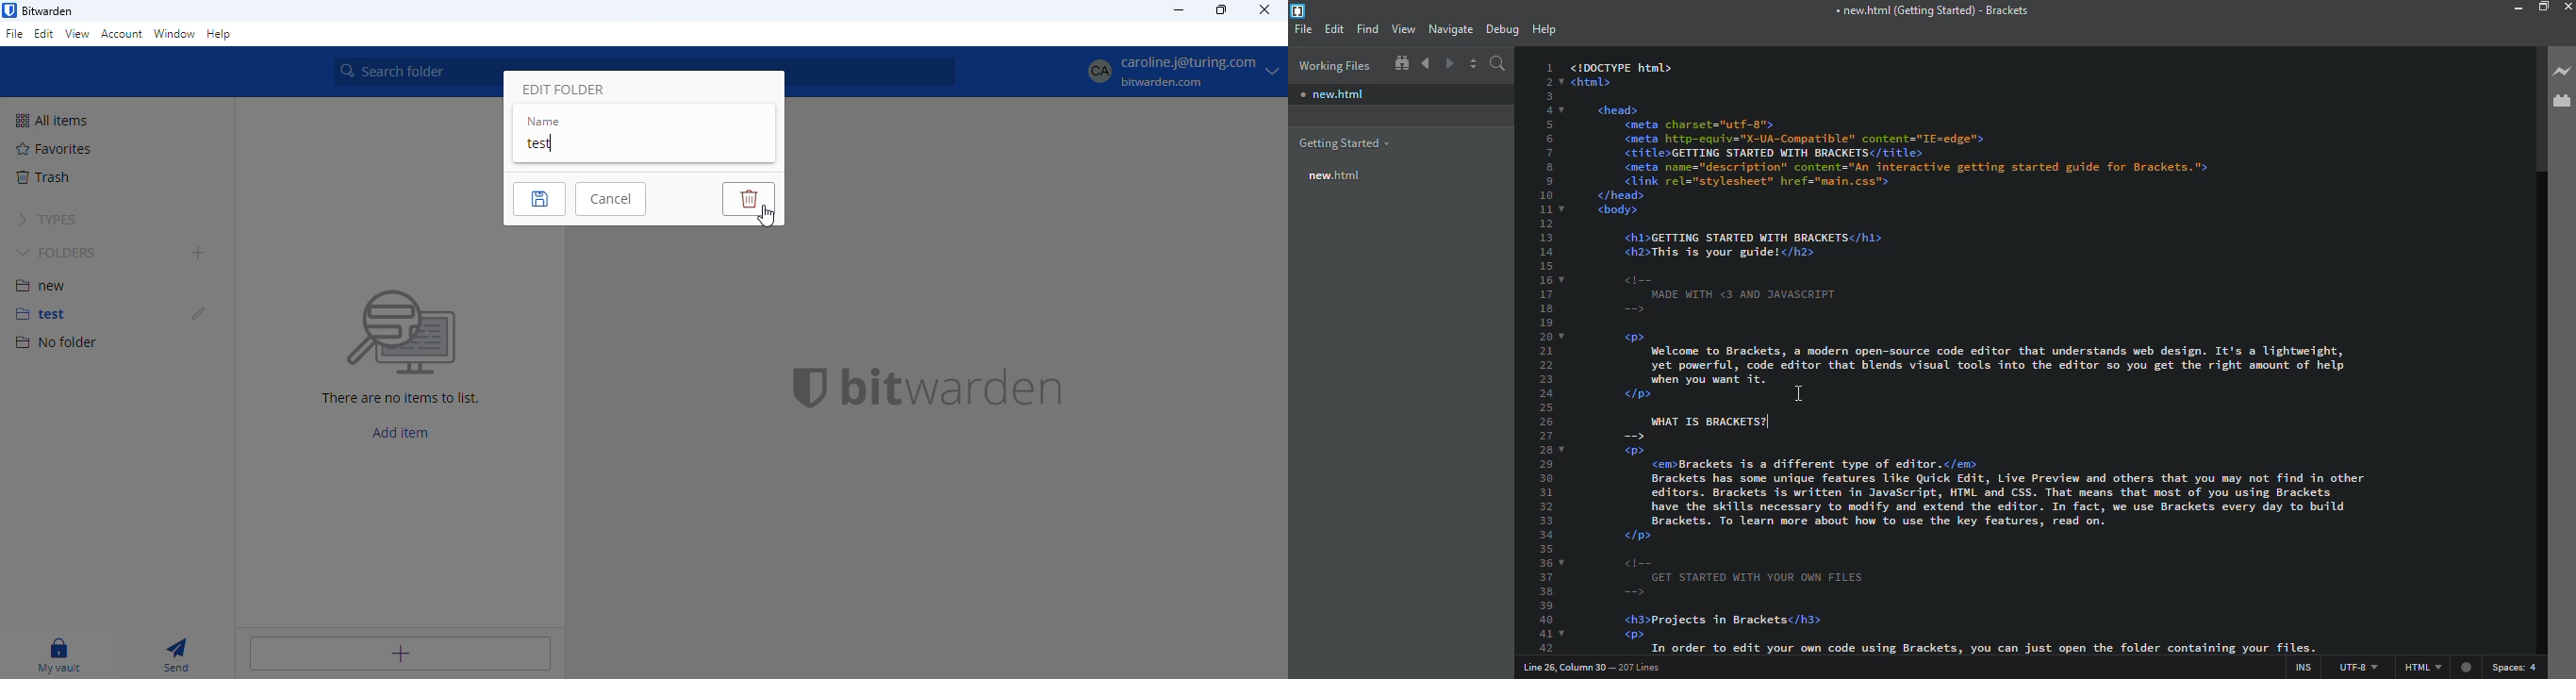 The image size is (2576, 700). What do you see at coordinates (1334, 29) in the screenshot?
I see `edit` at bounding box center [1334, 29].